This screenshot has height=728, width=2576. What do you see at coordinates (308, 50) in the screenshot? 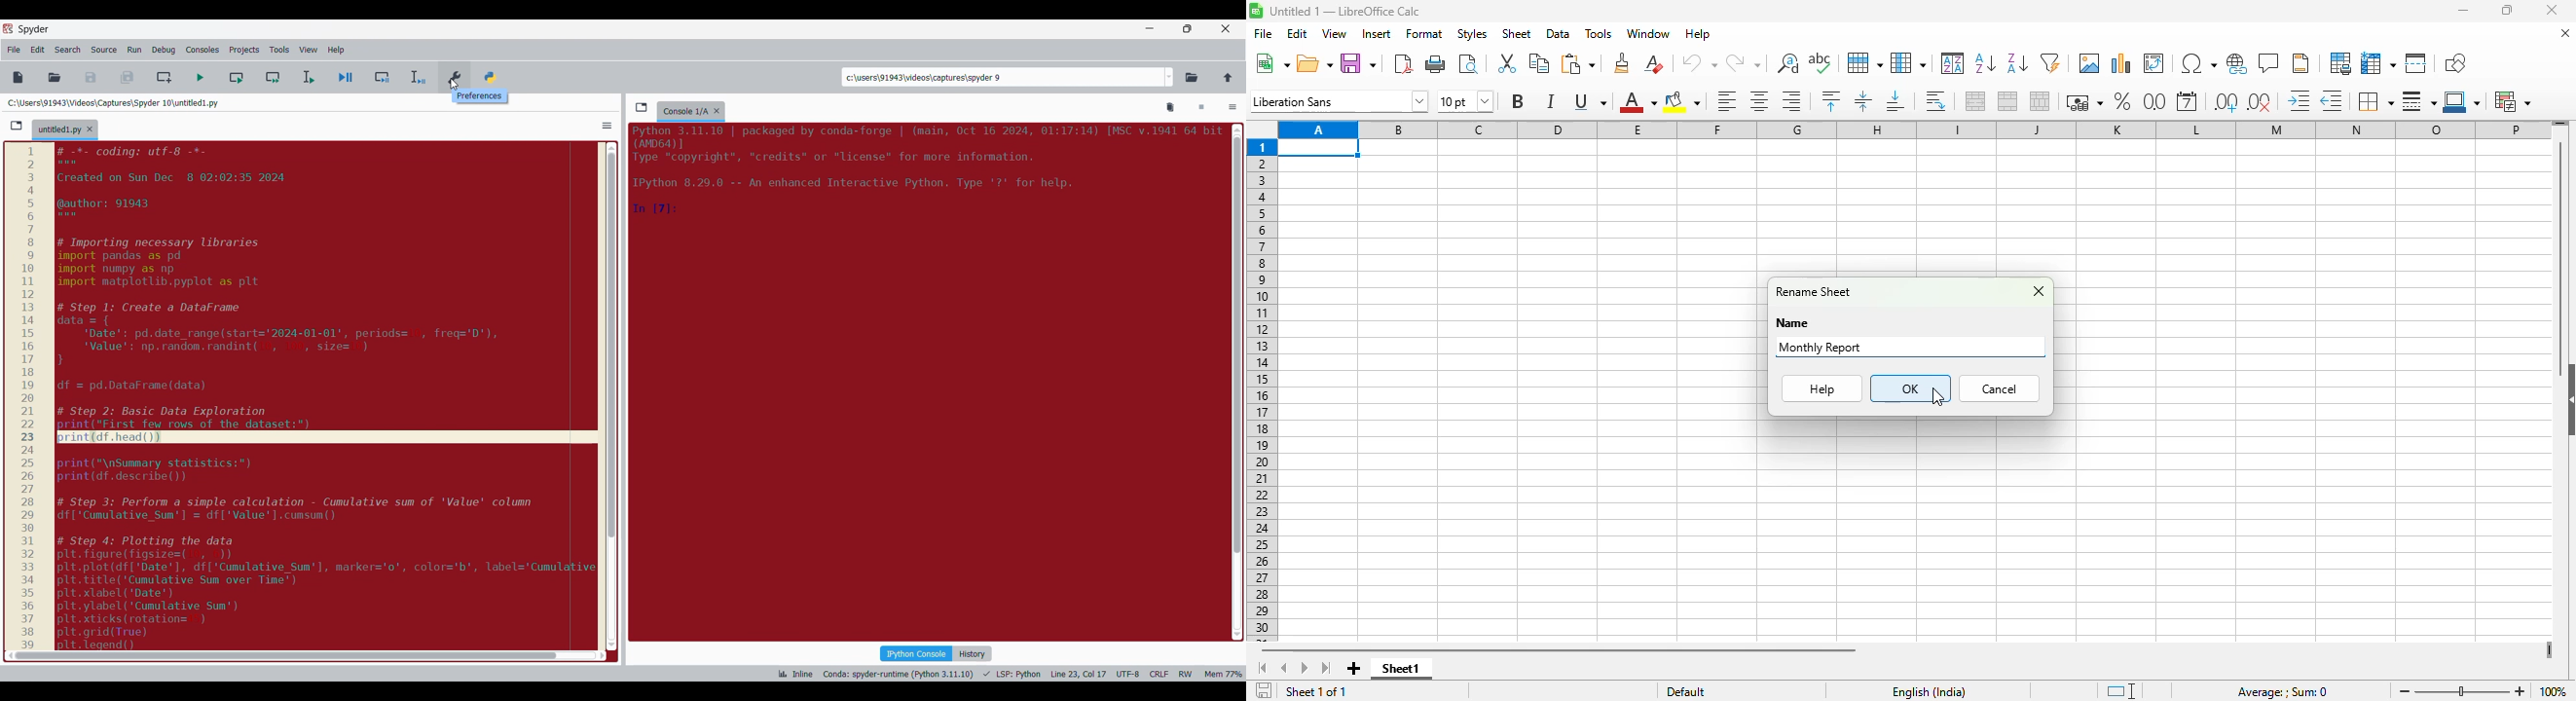
I see `View menu` at bounding box center [308, 50].